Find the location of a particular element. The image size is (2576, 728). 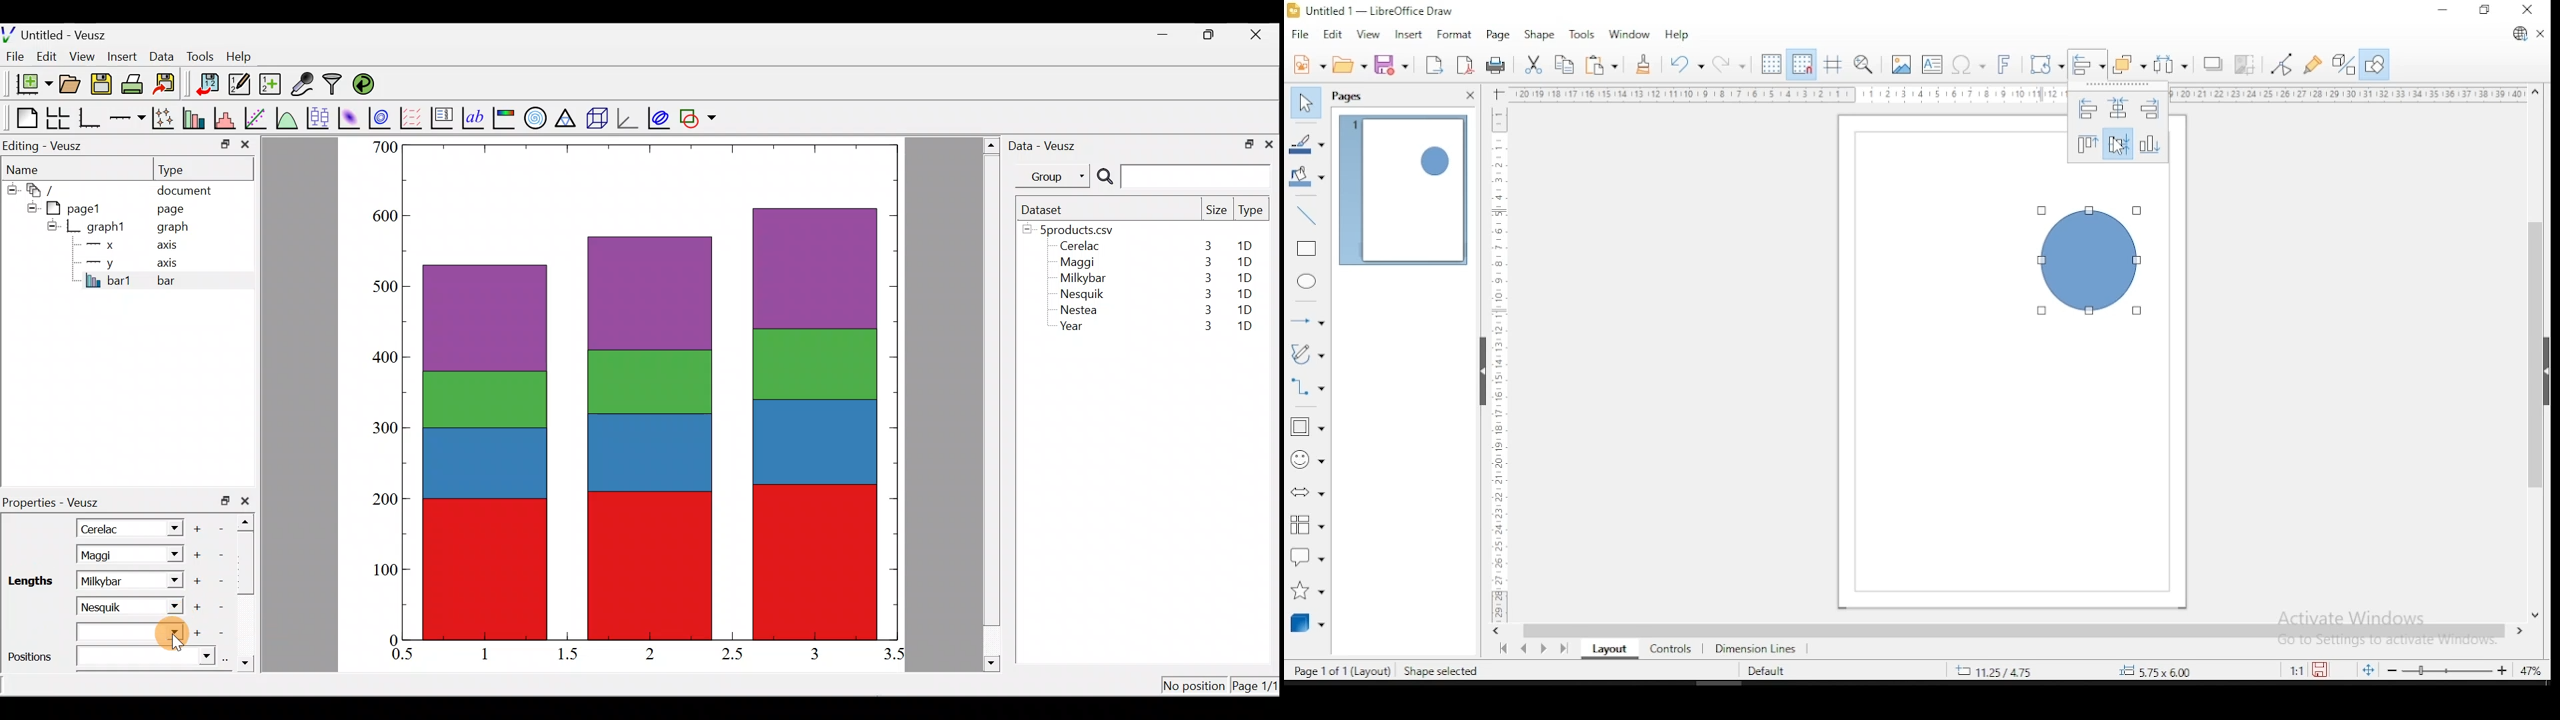

tools is located at coordinates (1582, 33).